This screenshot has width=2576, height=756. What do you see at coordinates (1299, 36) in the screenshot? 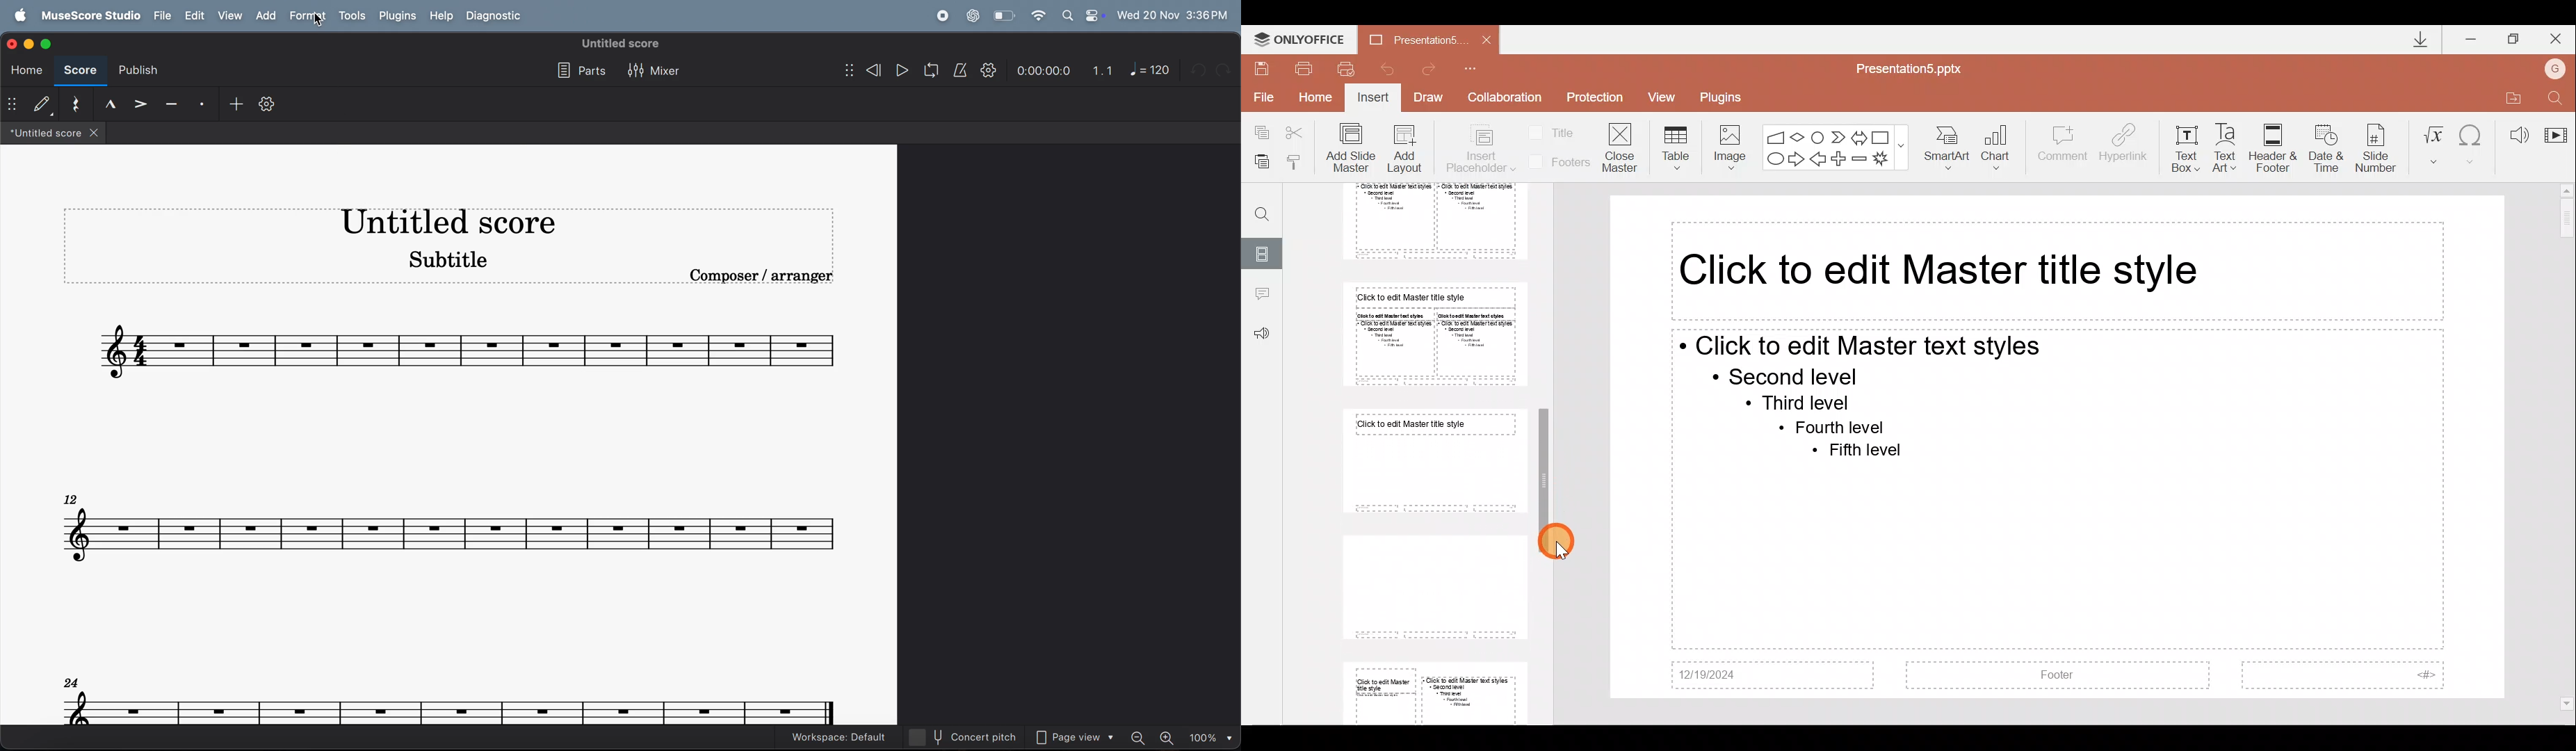
I see `ONLYOFFICE` at bounding box center [1299, 36].